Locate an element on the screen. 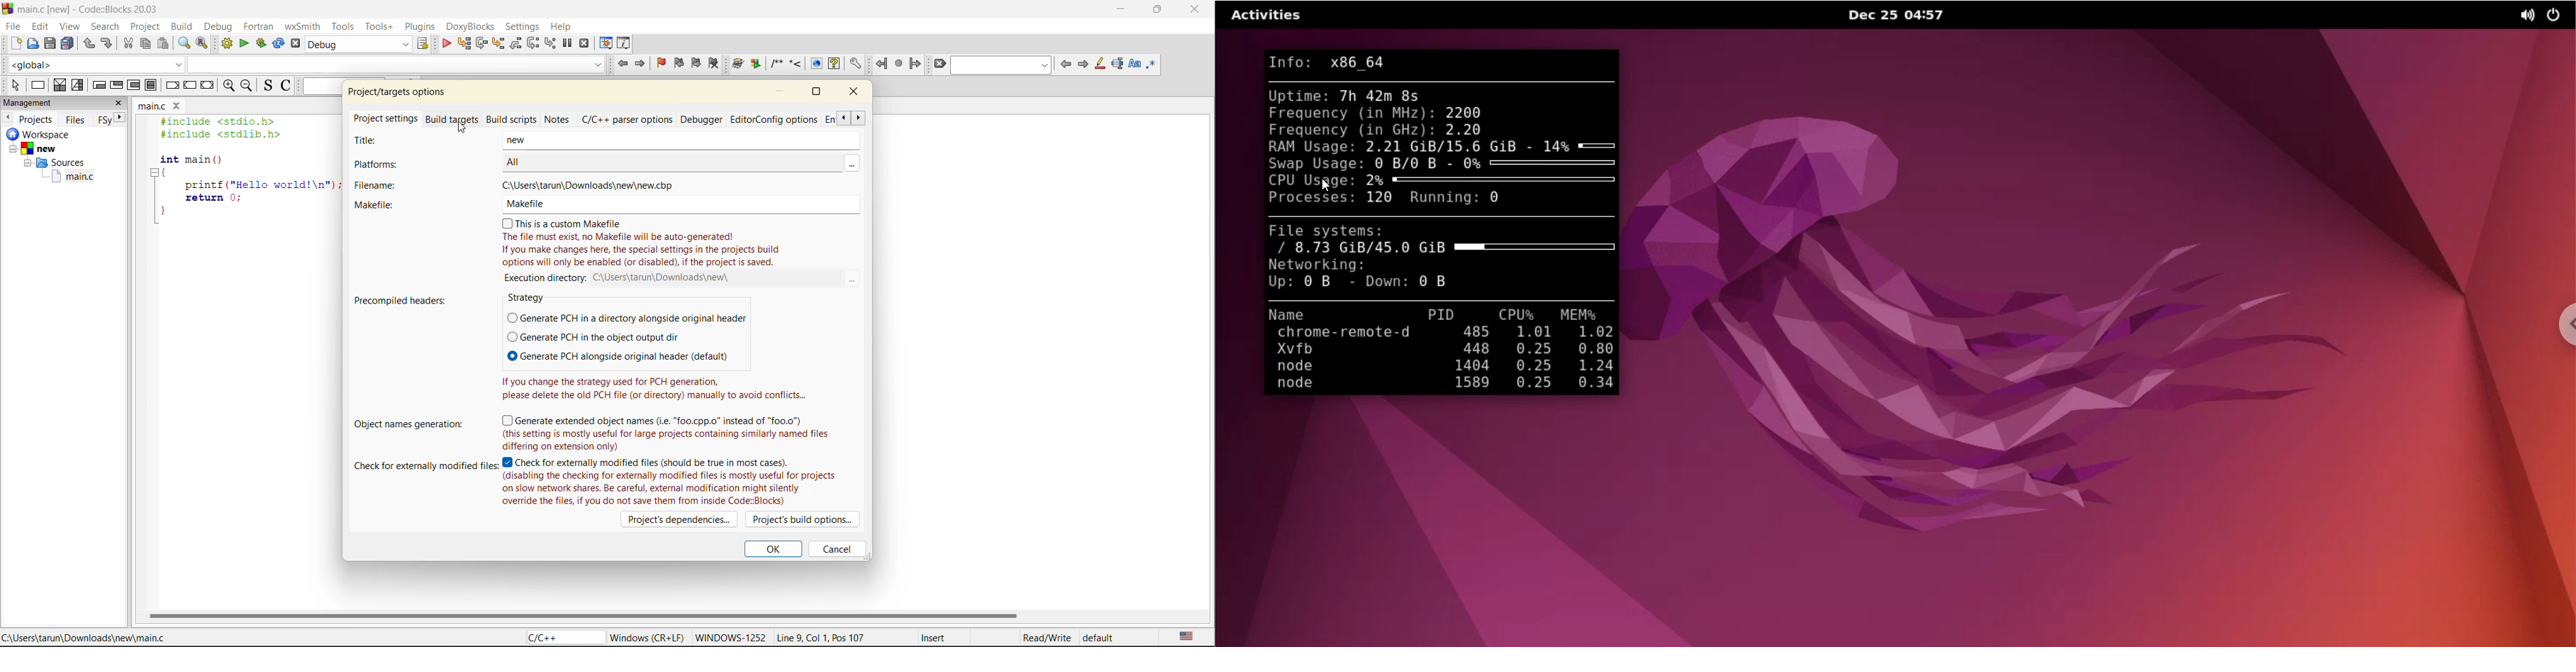 The width and height of the screenshot is (2576, 672). execution directory is located at coordinates (645, 278).